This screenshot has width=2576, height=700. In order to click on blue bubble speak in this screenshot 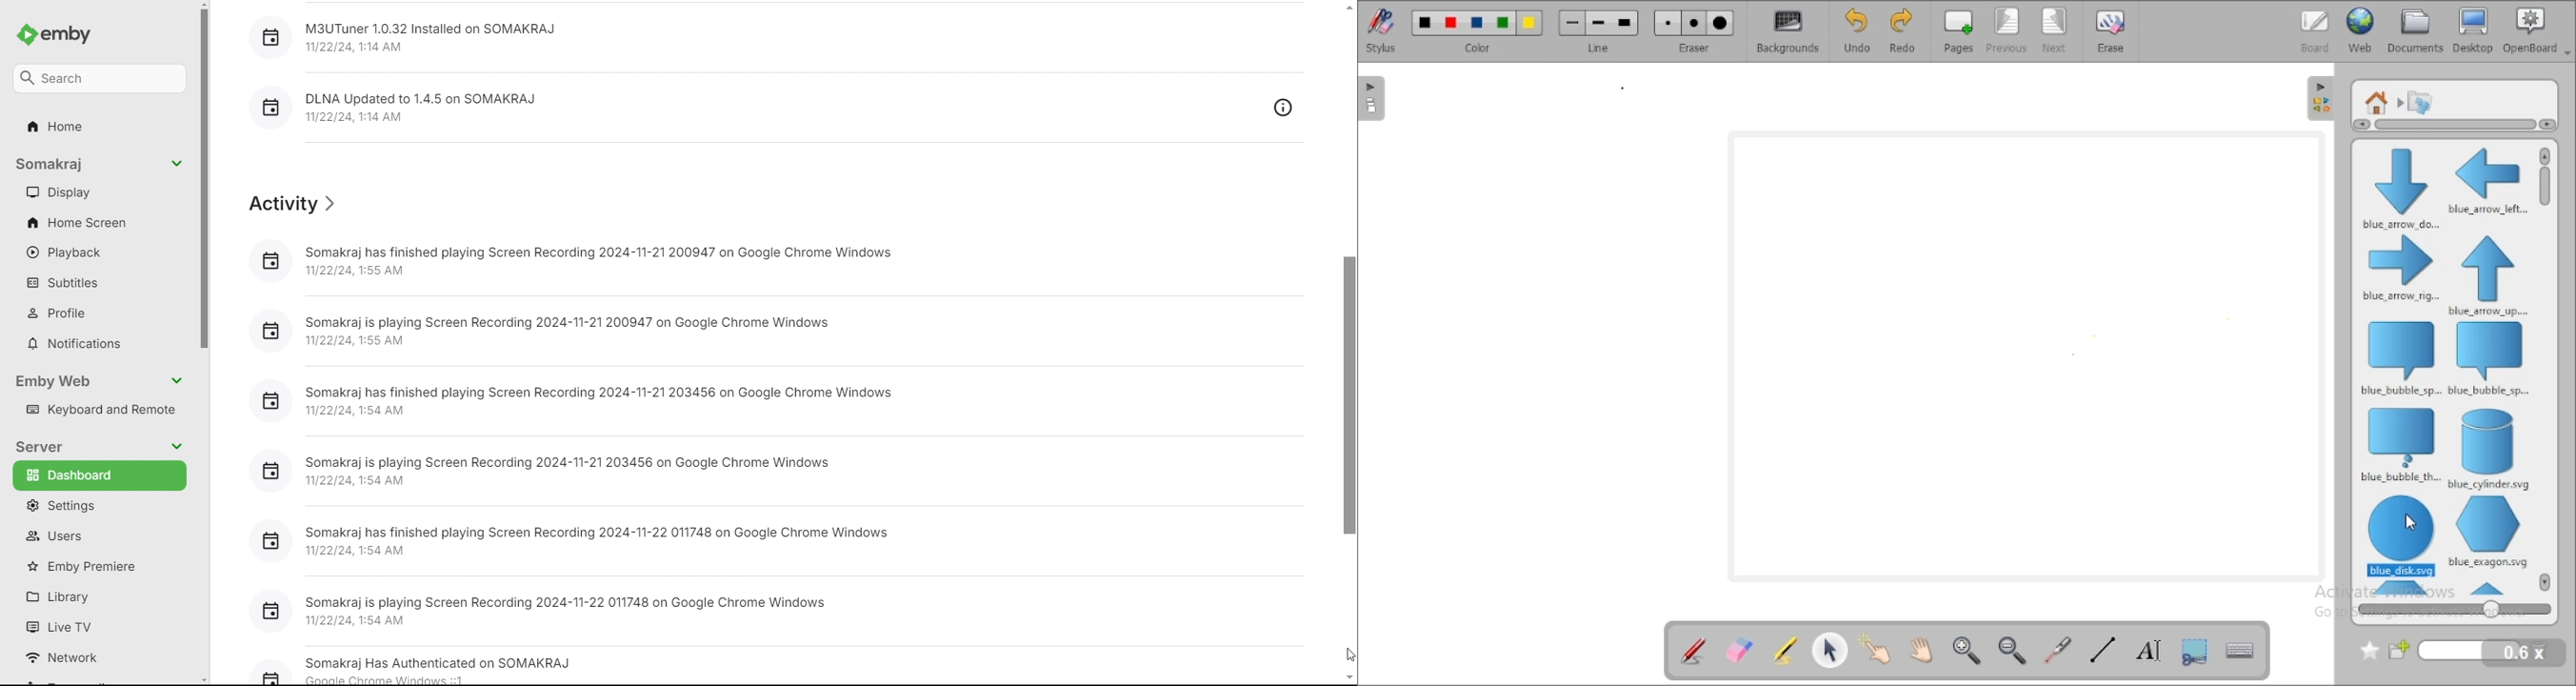, I will do `click(2399, 357)`.